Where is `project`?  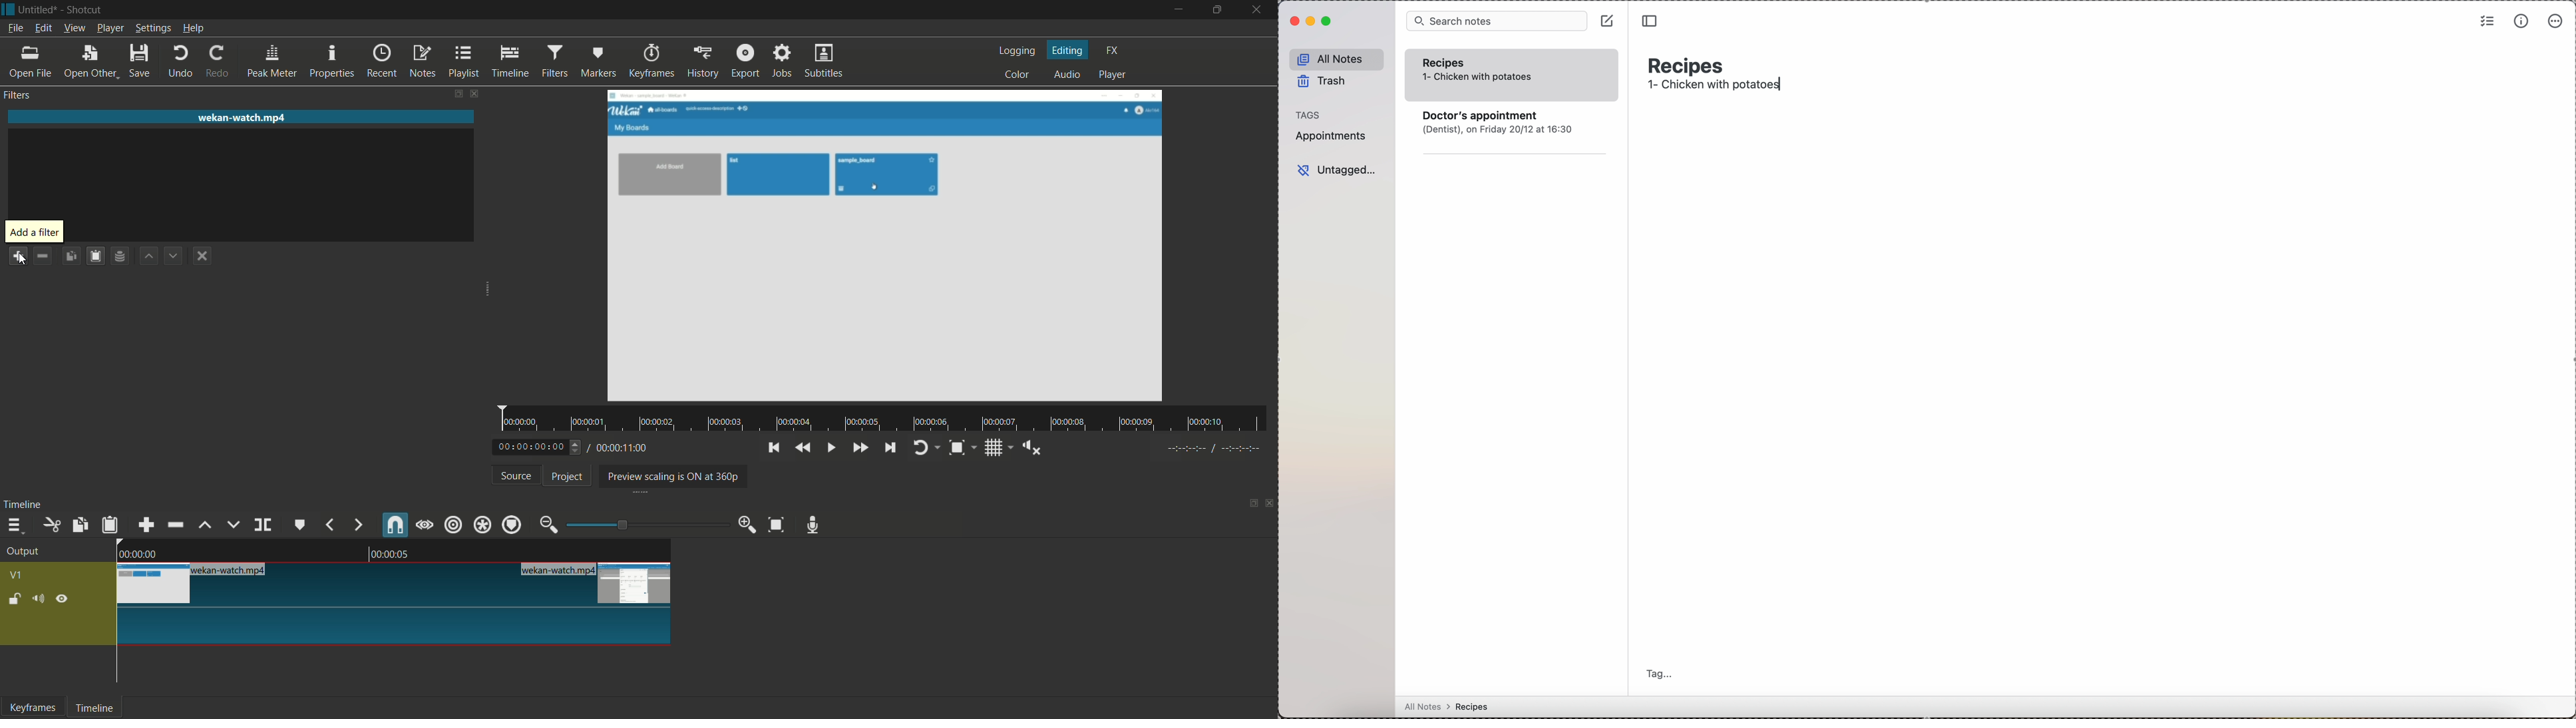
project is located at coordinates (565, 477).